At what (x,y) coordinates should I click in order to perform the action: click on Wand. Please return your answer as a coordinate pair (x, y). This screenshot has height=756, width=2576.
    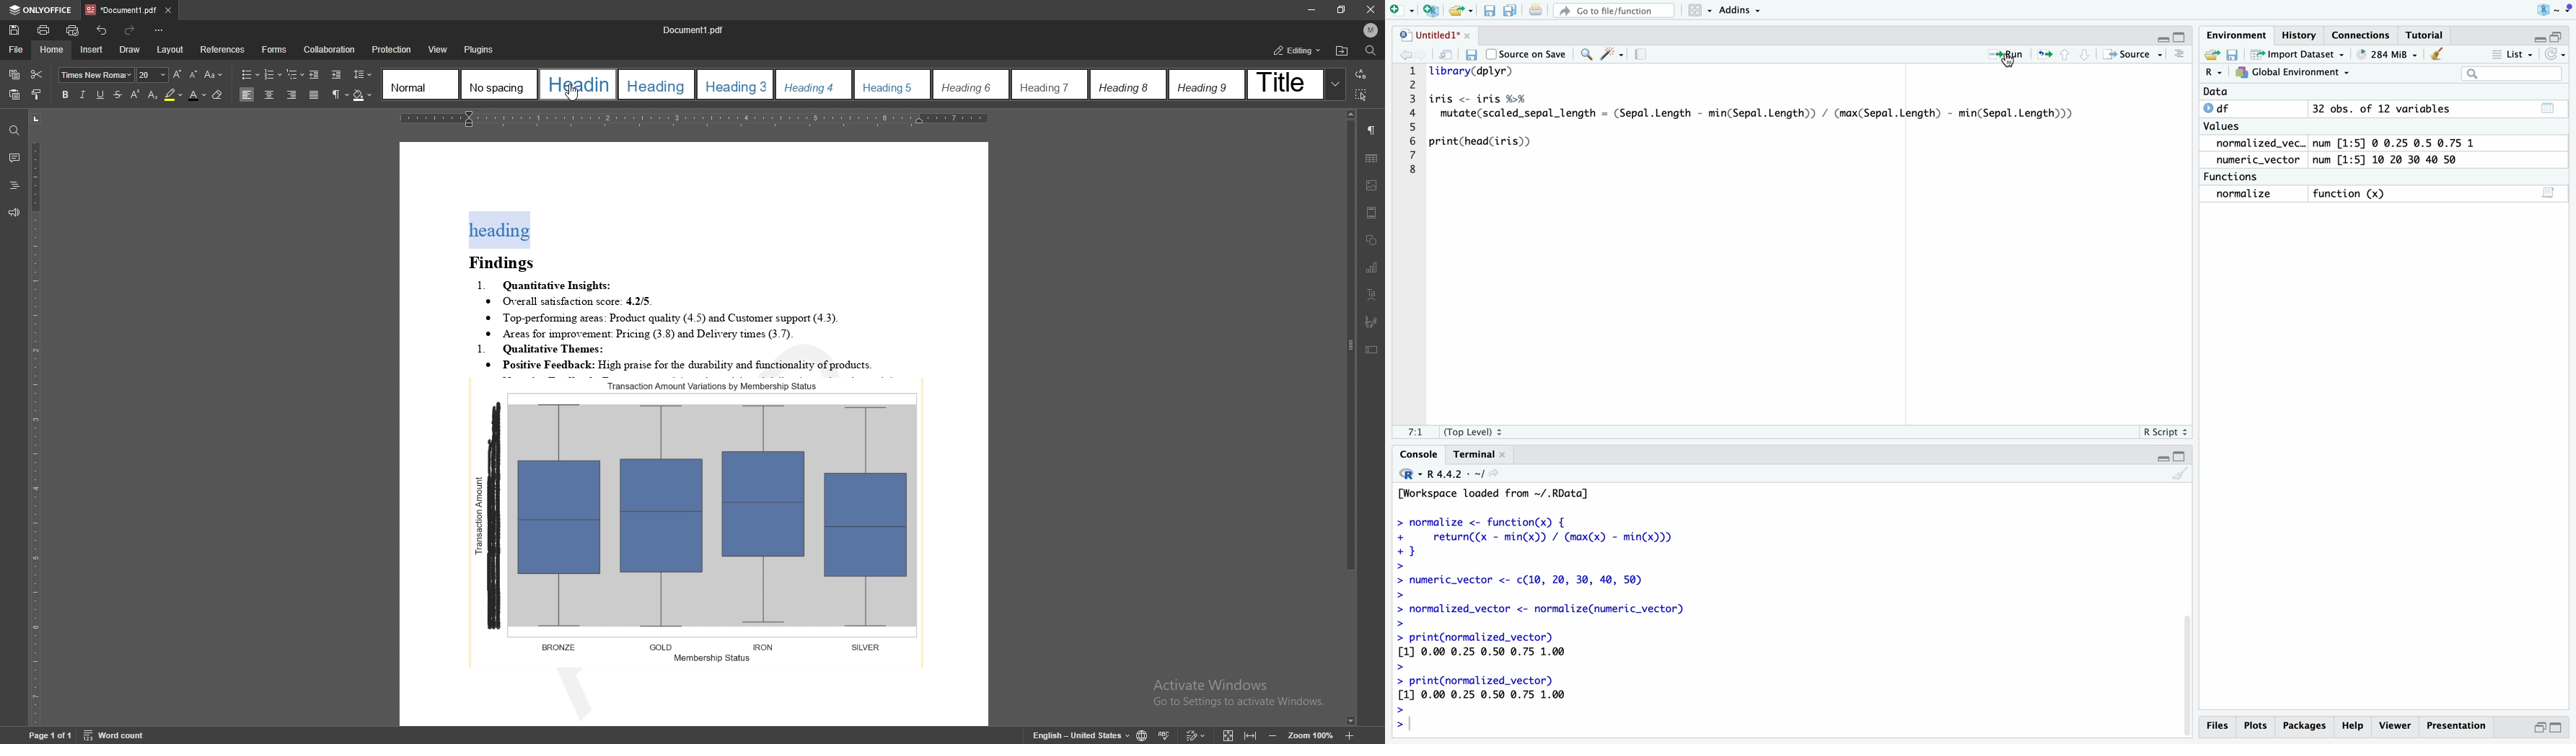
    Looking at the image, I should click on (1610, 53).